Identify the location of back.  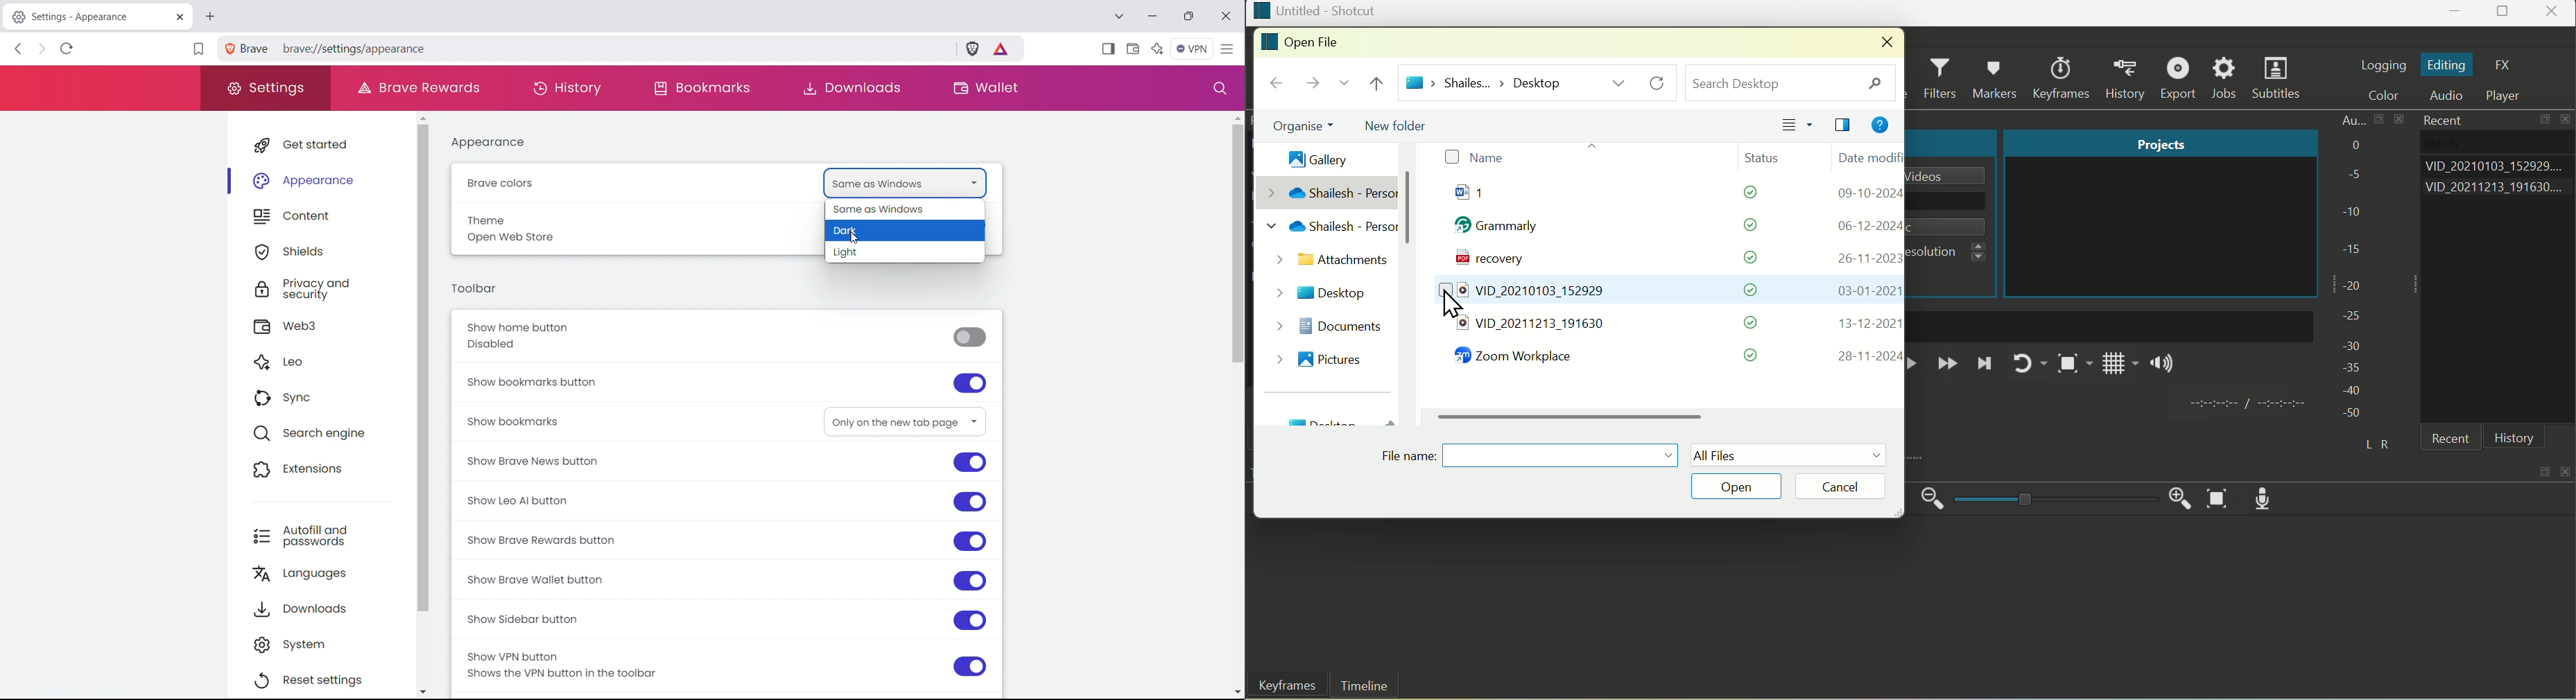
(1277, 84).